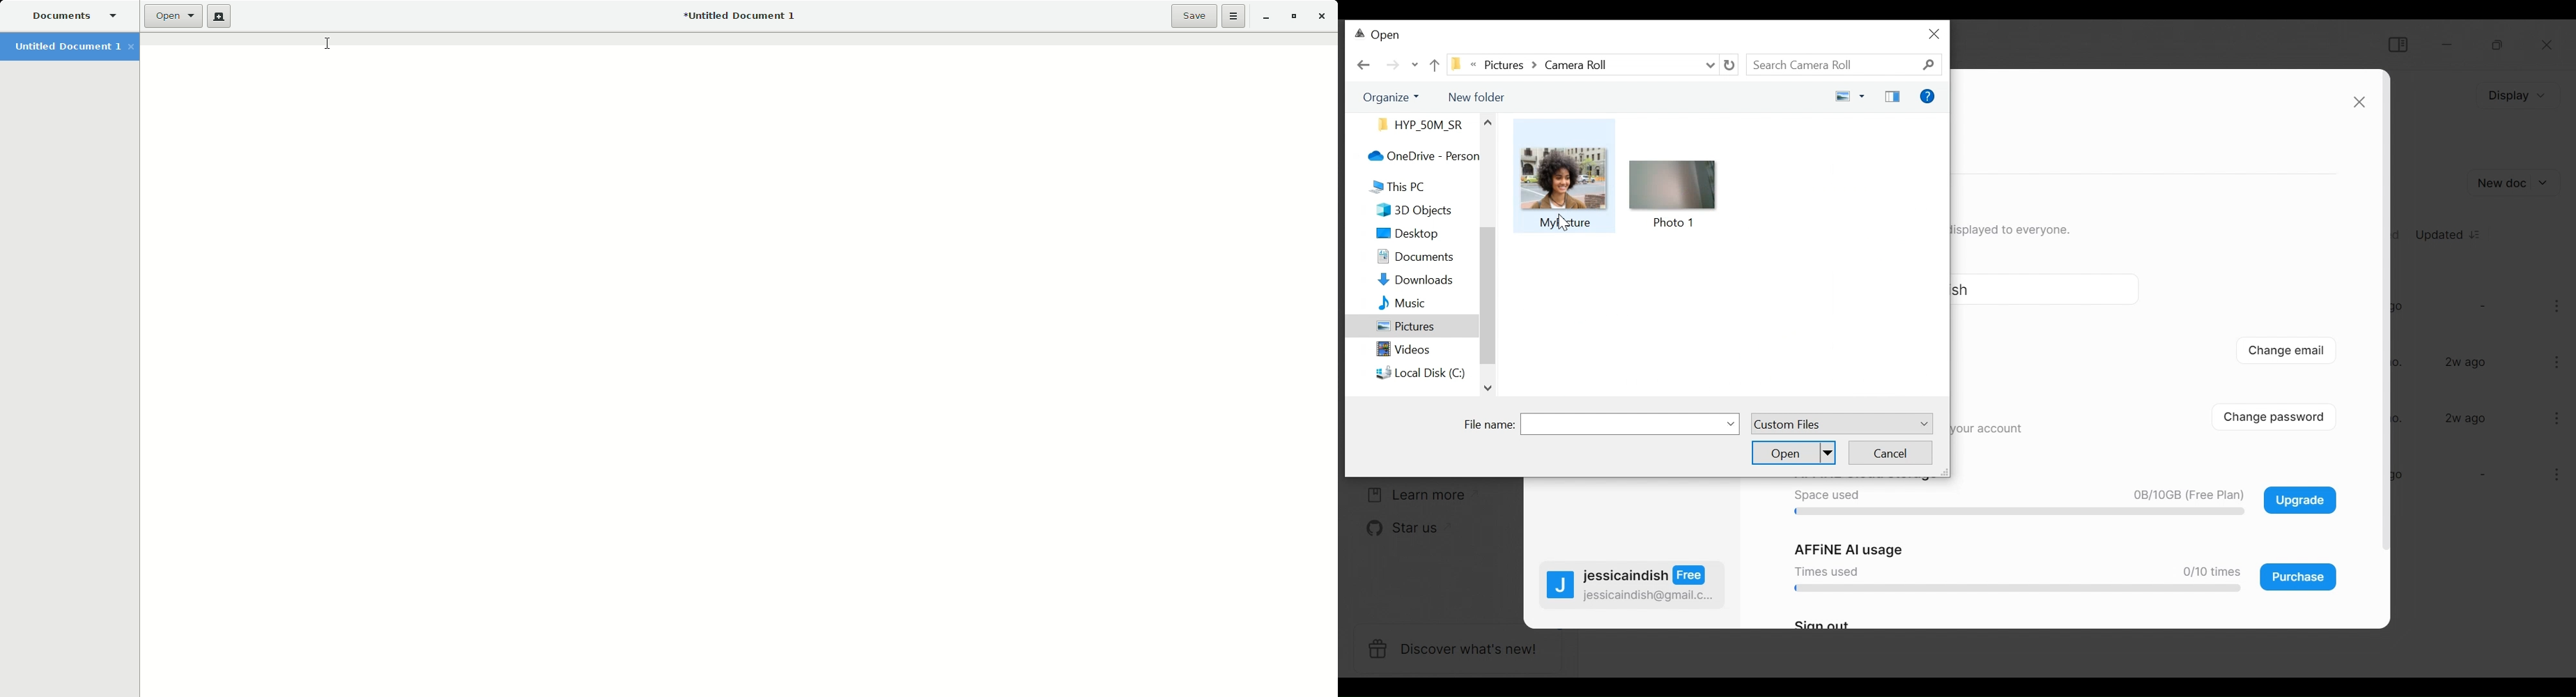 The image size is (2576, 700). Describe the element at coordinates (1928, 97) in the screenshot. I see `Get Help` at that location.